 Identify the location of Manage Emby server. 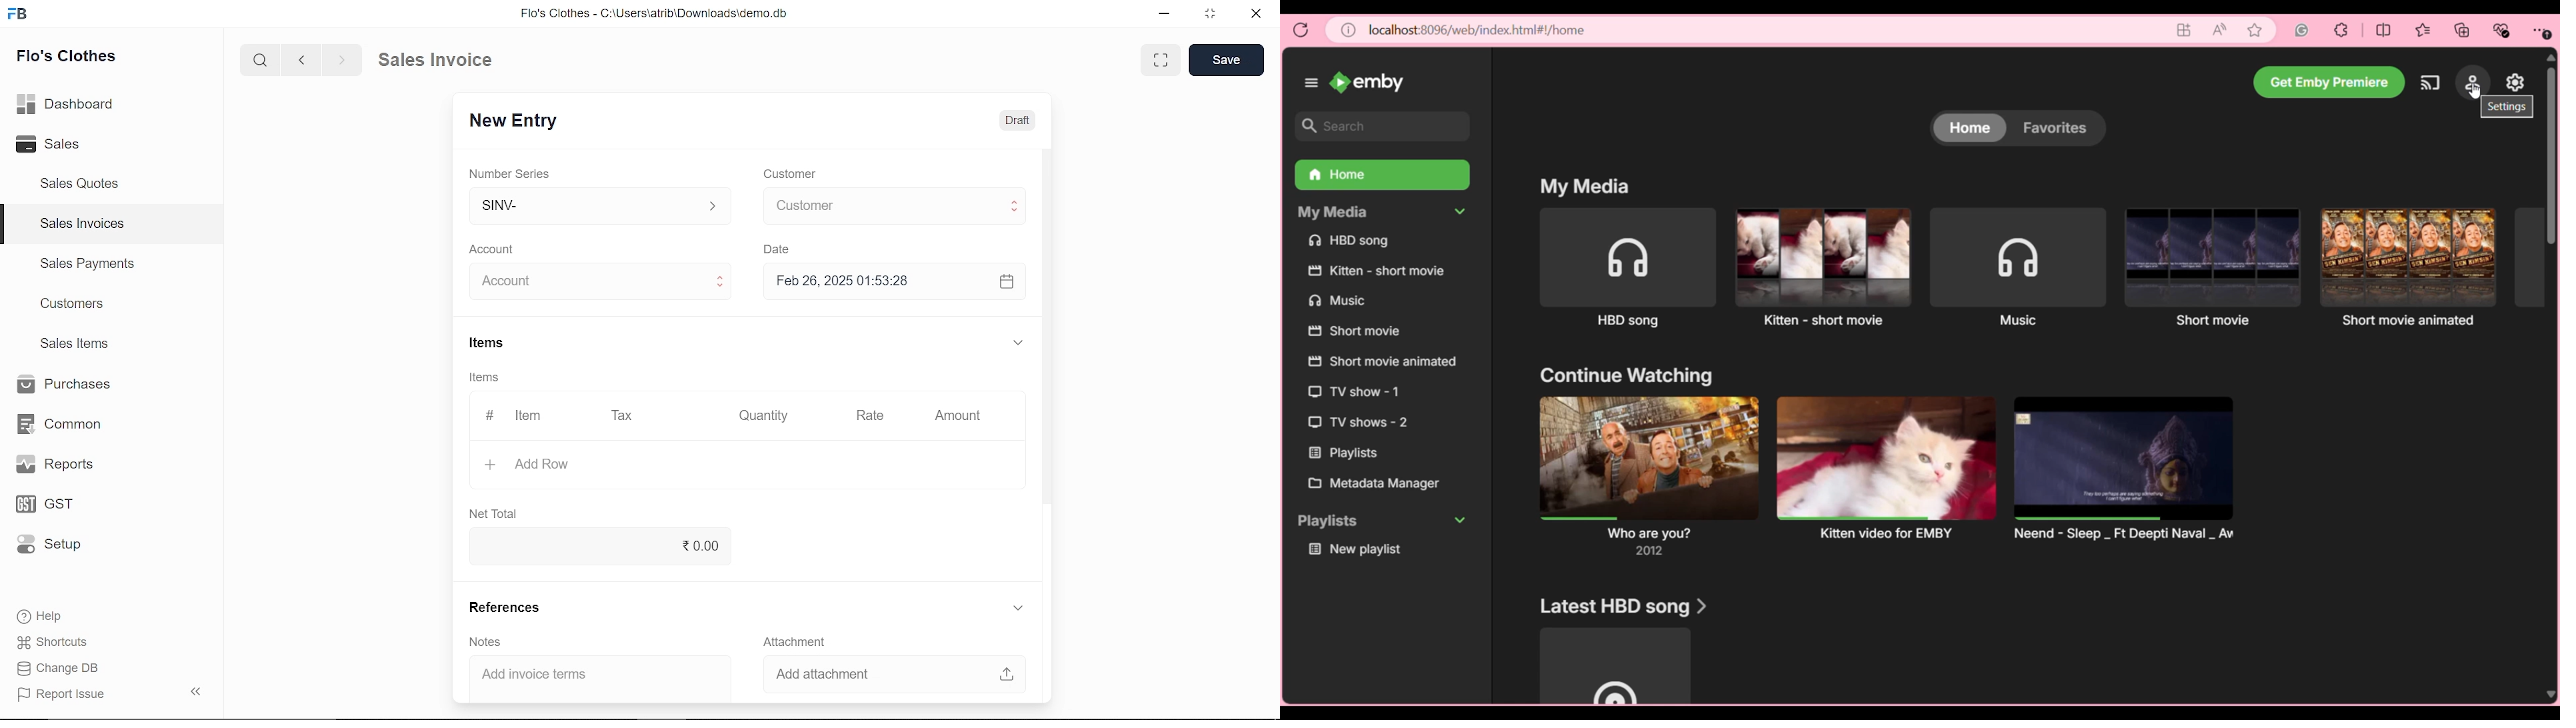
(2515, 82).